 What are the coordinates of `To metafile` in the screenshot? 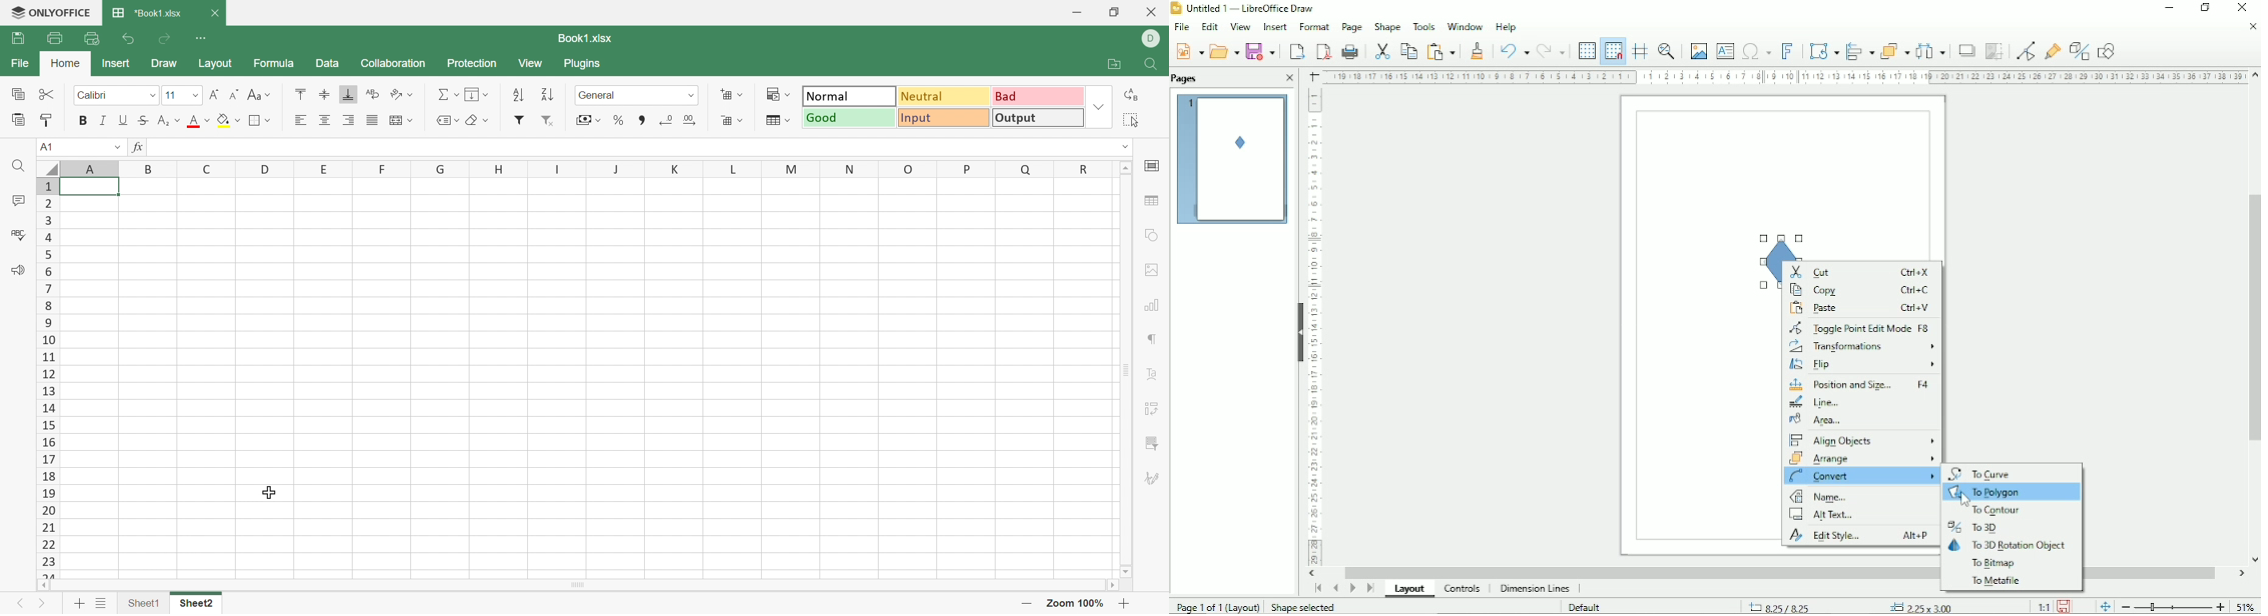 It's located at (1993, 581).